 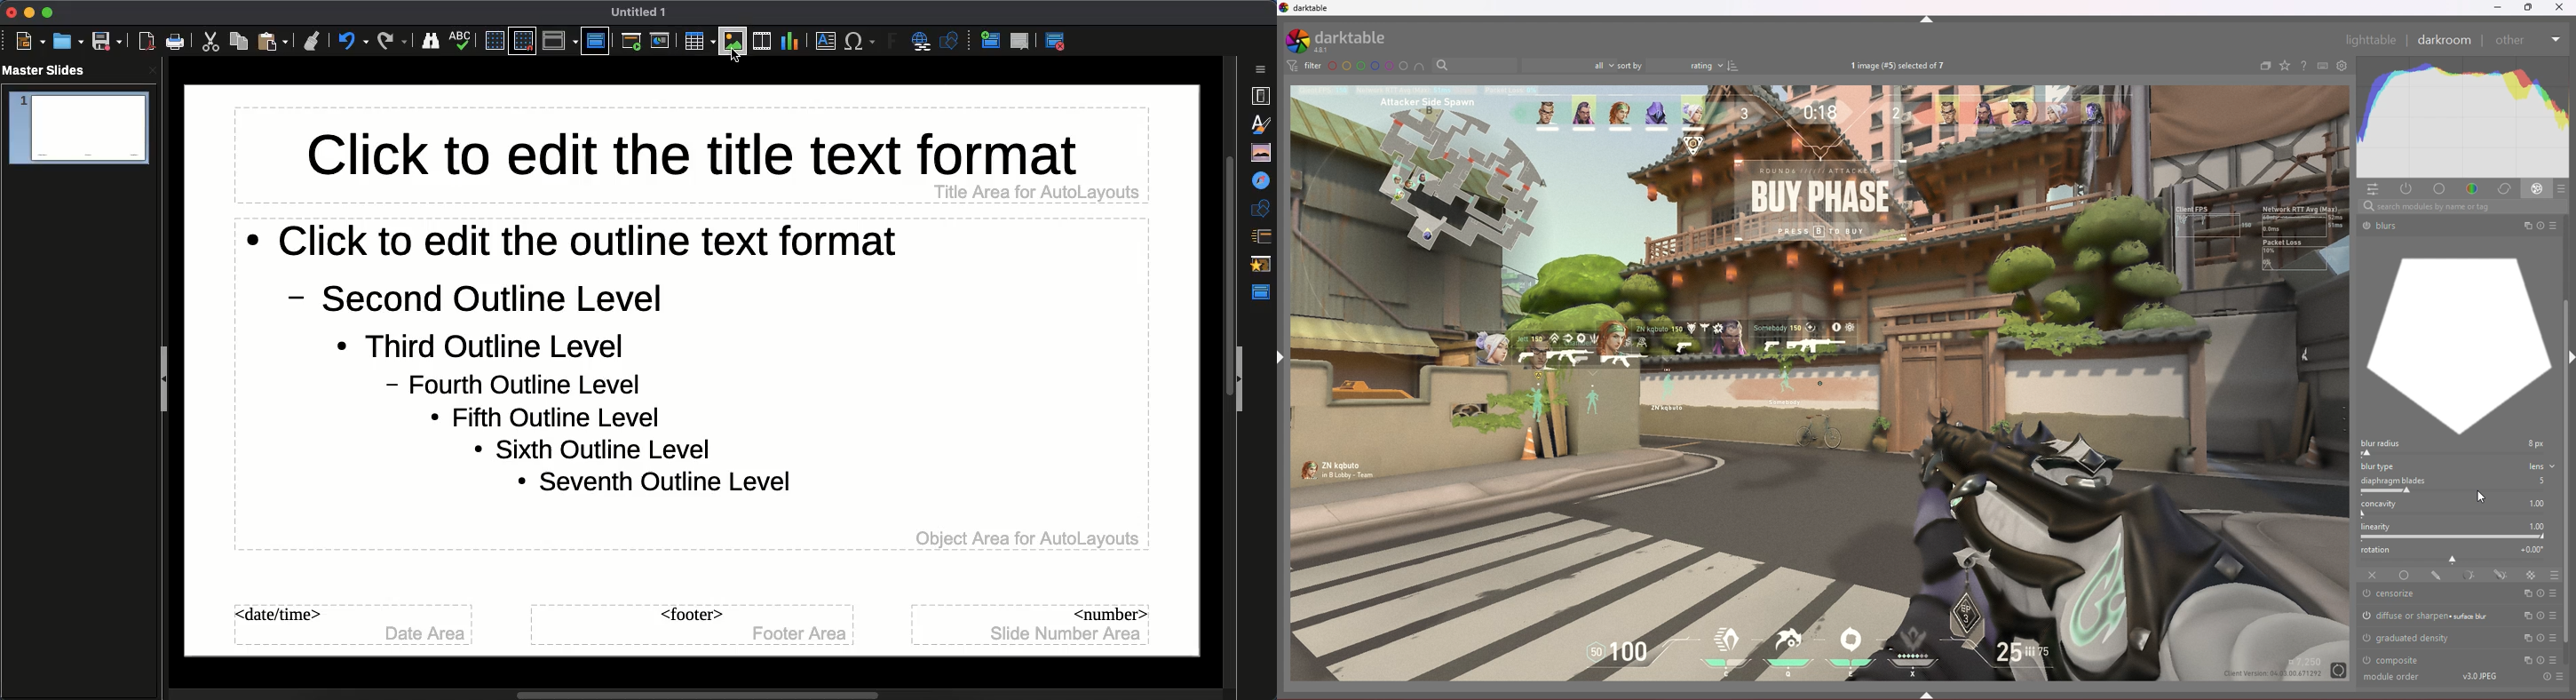 I want to click on presets, so click(x=2553, y=638).